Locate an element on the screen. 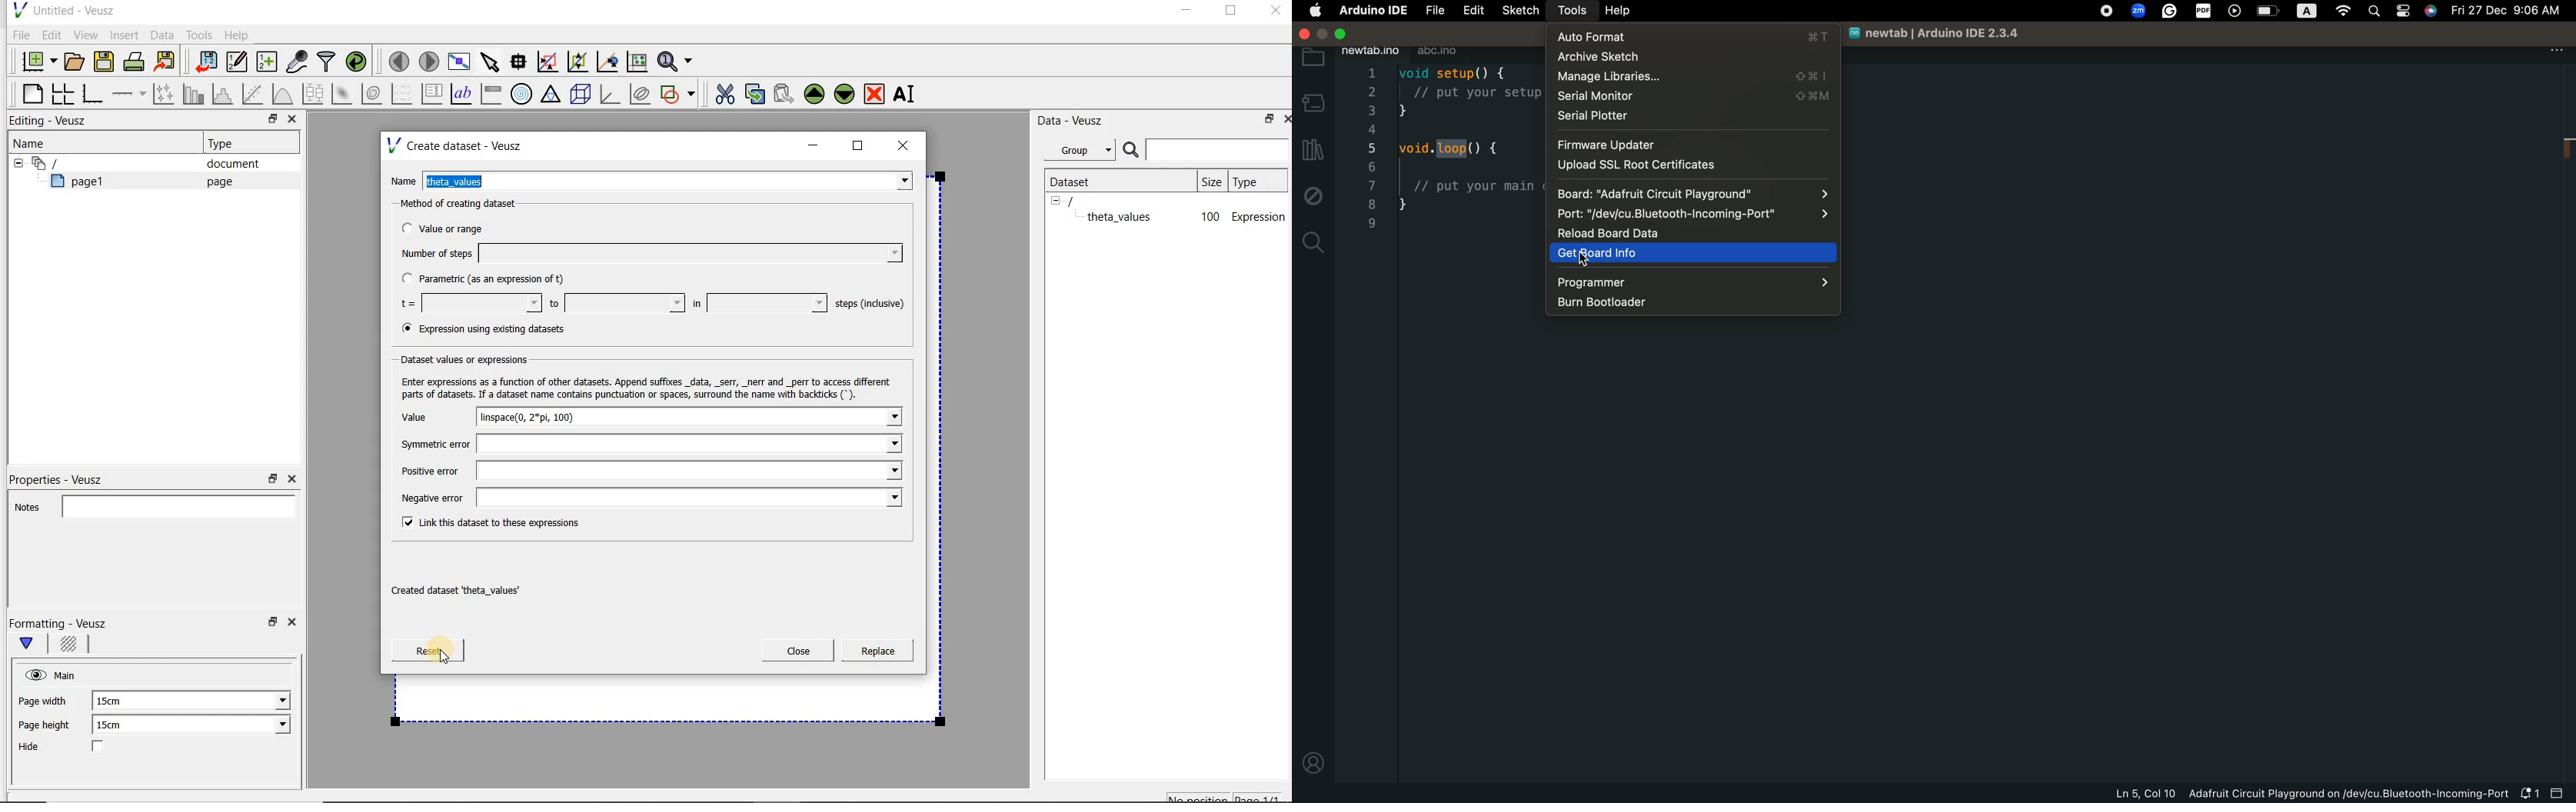 The image size is (2576, 812). Insert is located at coordinates (126, 35).